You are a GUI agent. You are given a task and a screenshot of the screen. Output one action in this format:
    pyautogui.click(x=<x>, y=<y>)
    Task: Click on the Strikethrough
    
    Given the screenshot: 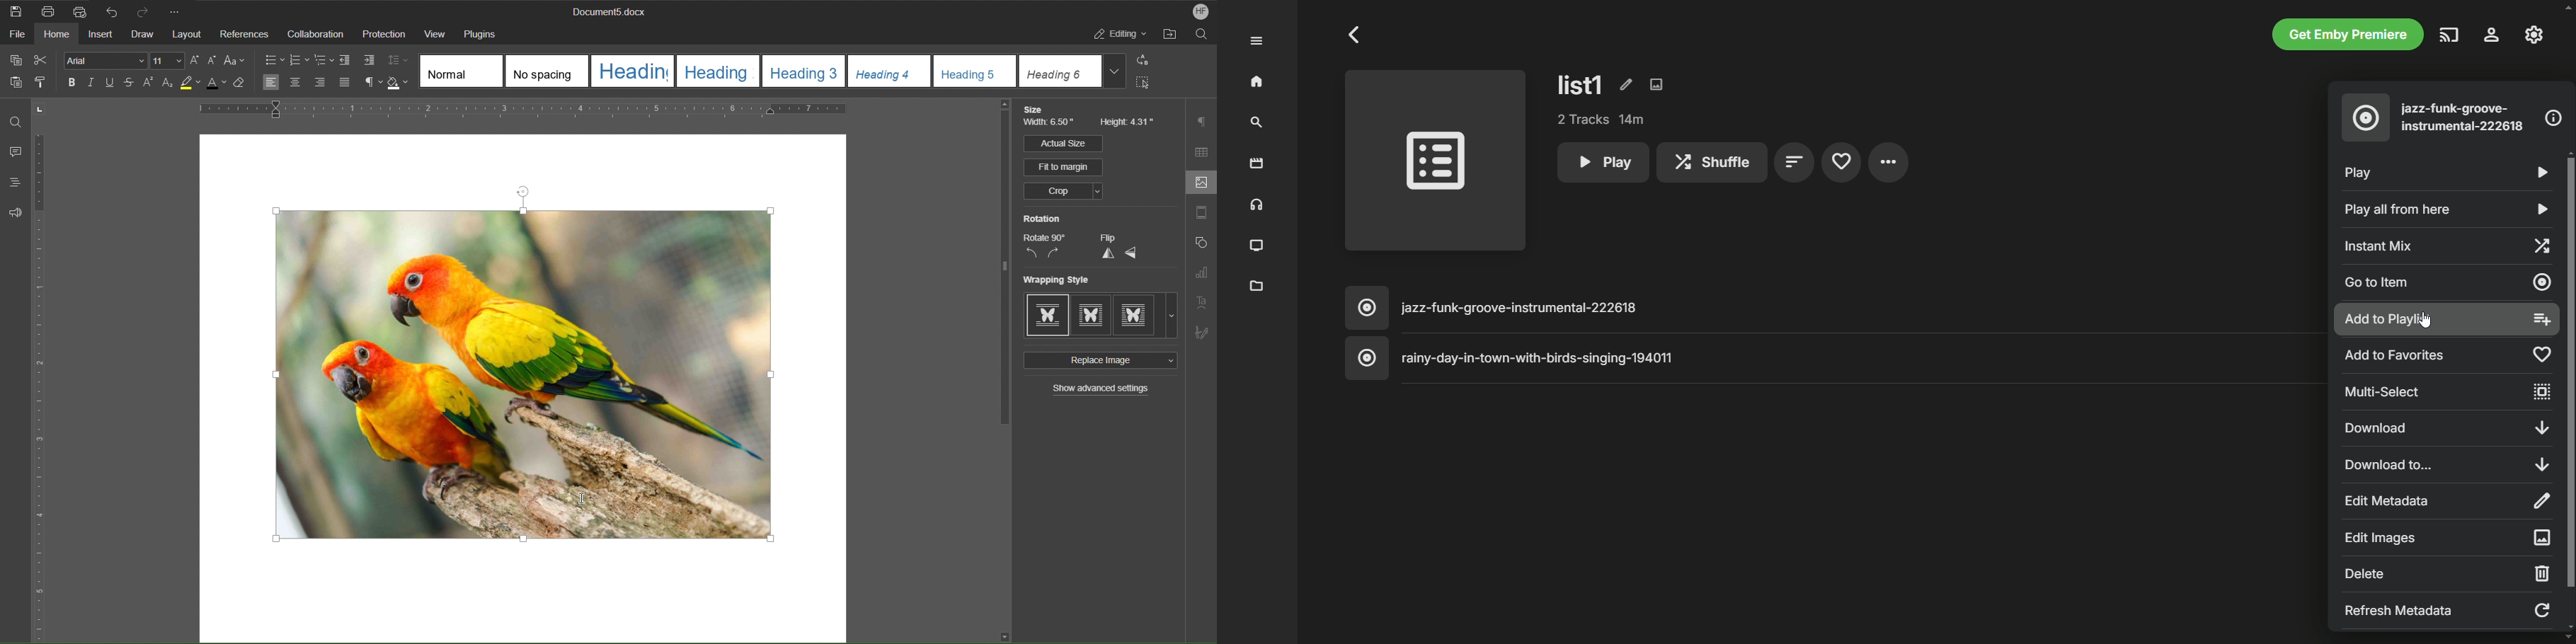 What is the action you would take?
    pyautogui.click(x=129, y=84)
    